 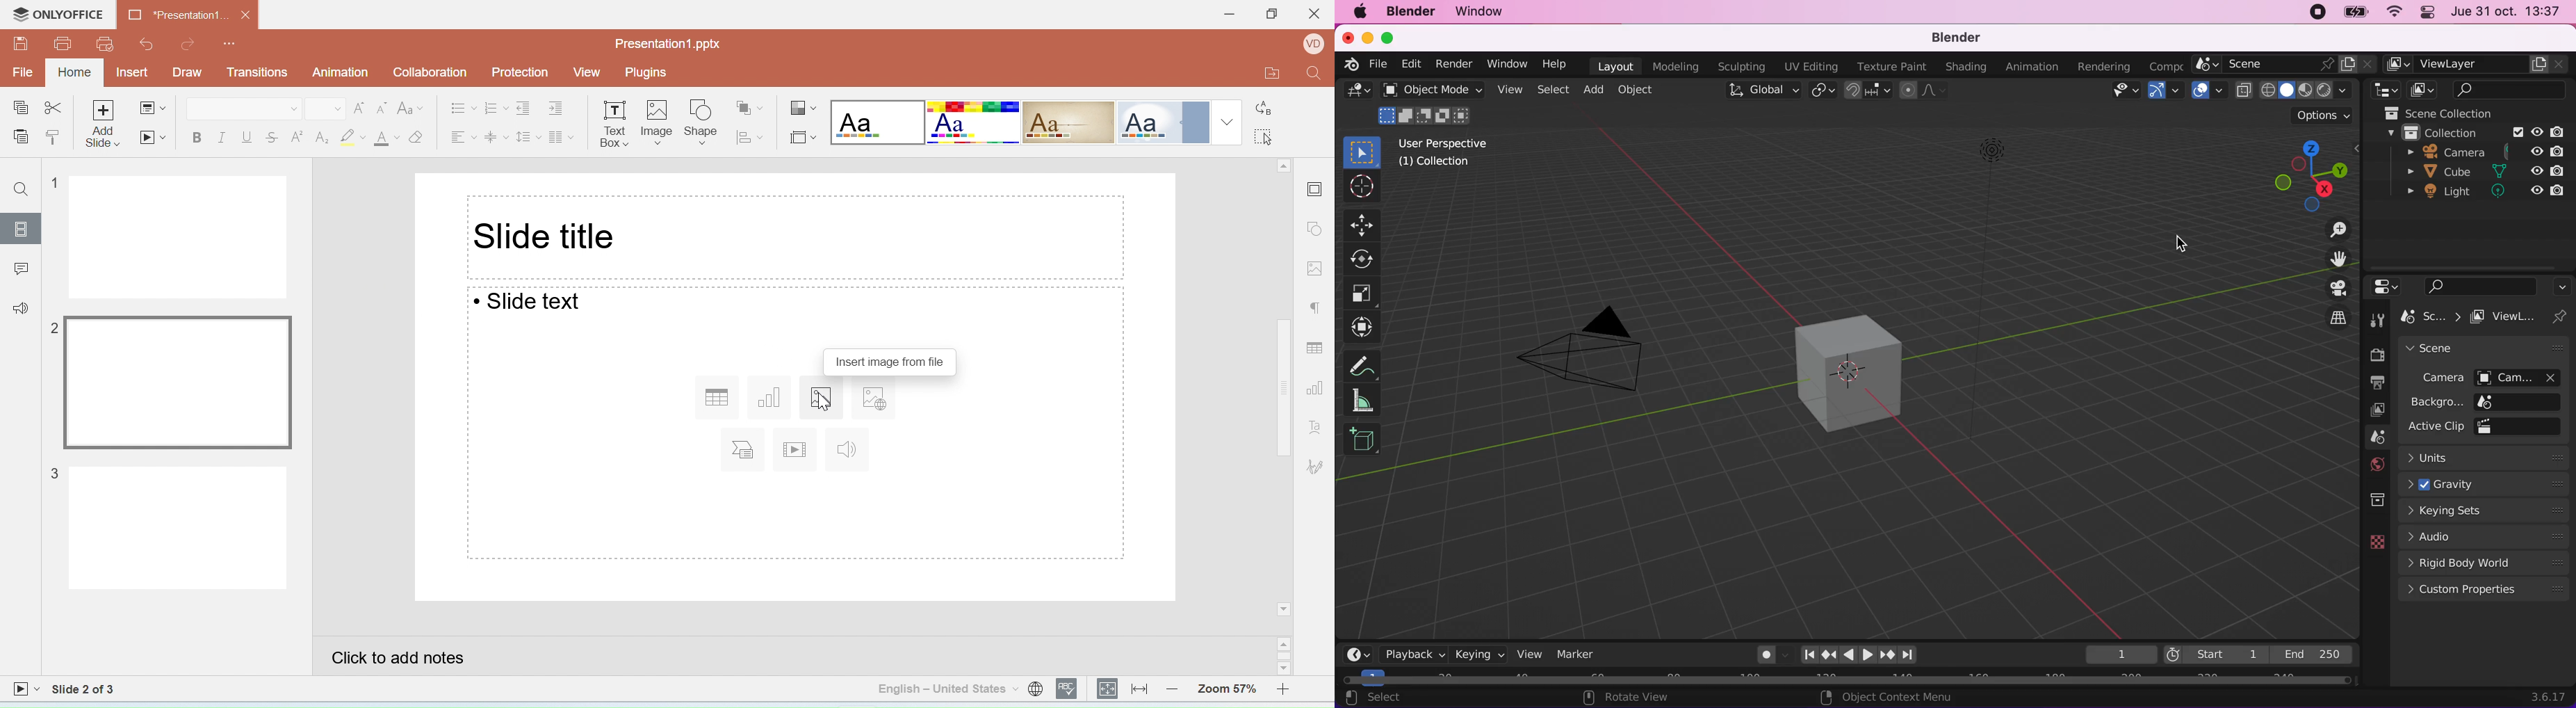 What do you see at coordinates (1477, 654) in the screenshot?
I see `keying` at bounding box center [1477, 654].